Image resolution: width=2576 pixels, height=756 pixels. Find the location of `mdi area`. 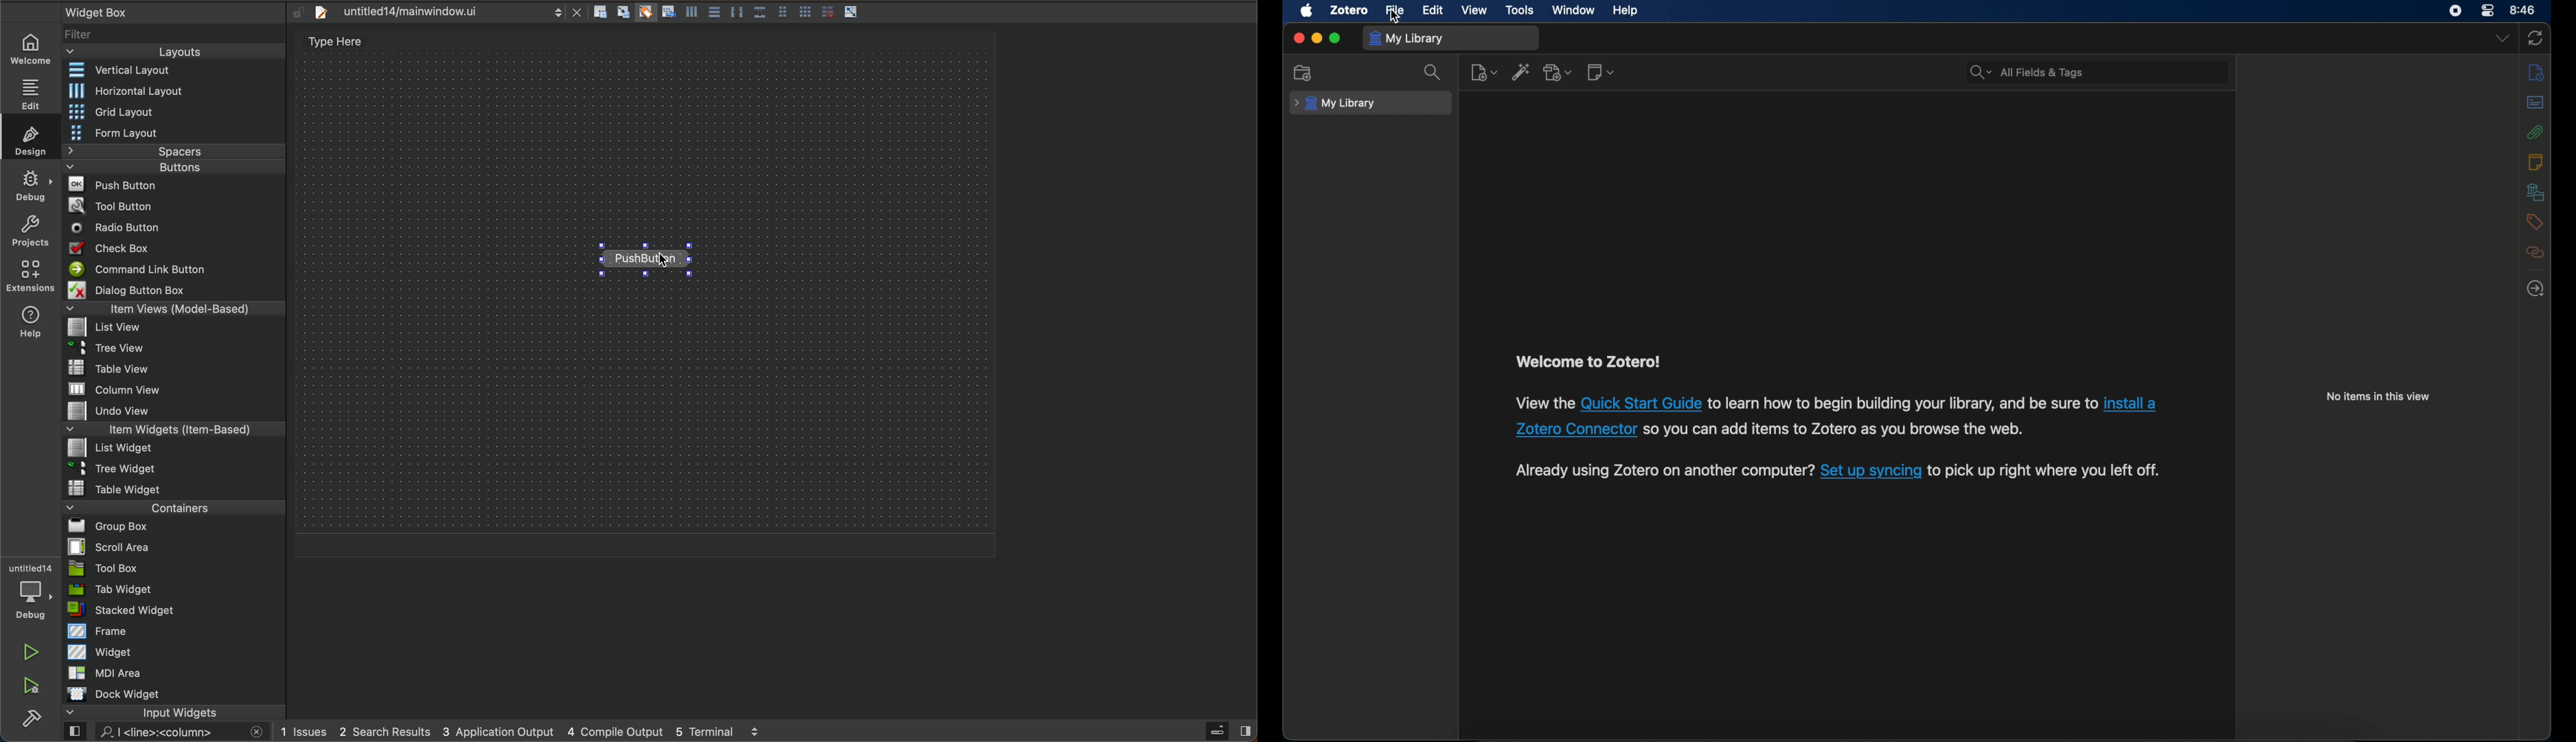

mdi area is located at coordinates (175, 675).